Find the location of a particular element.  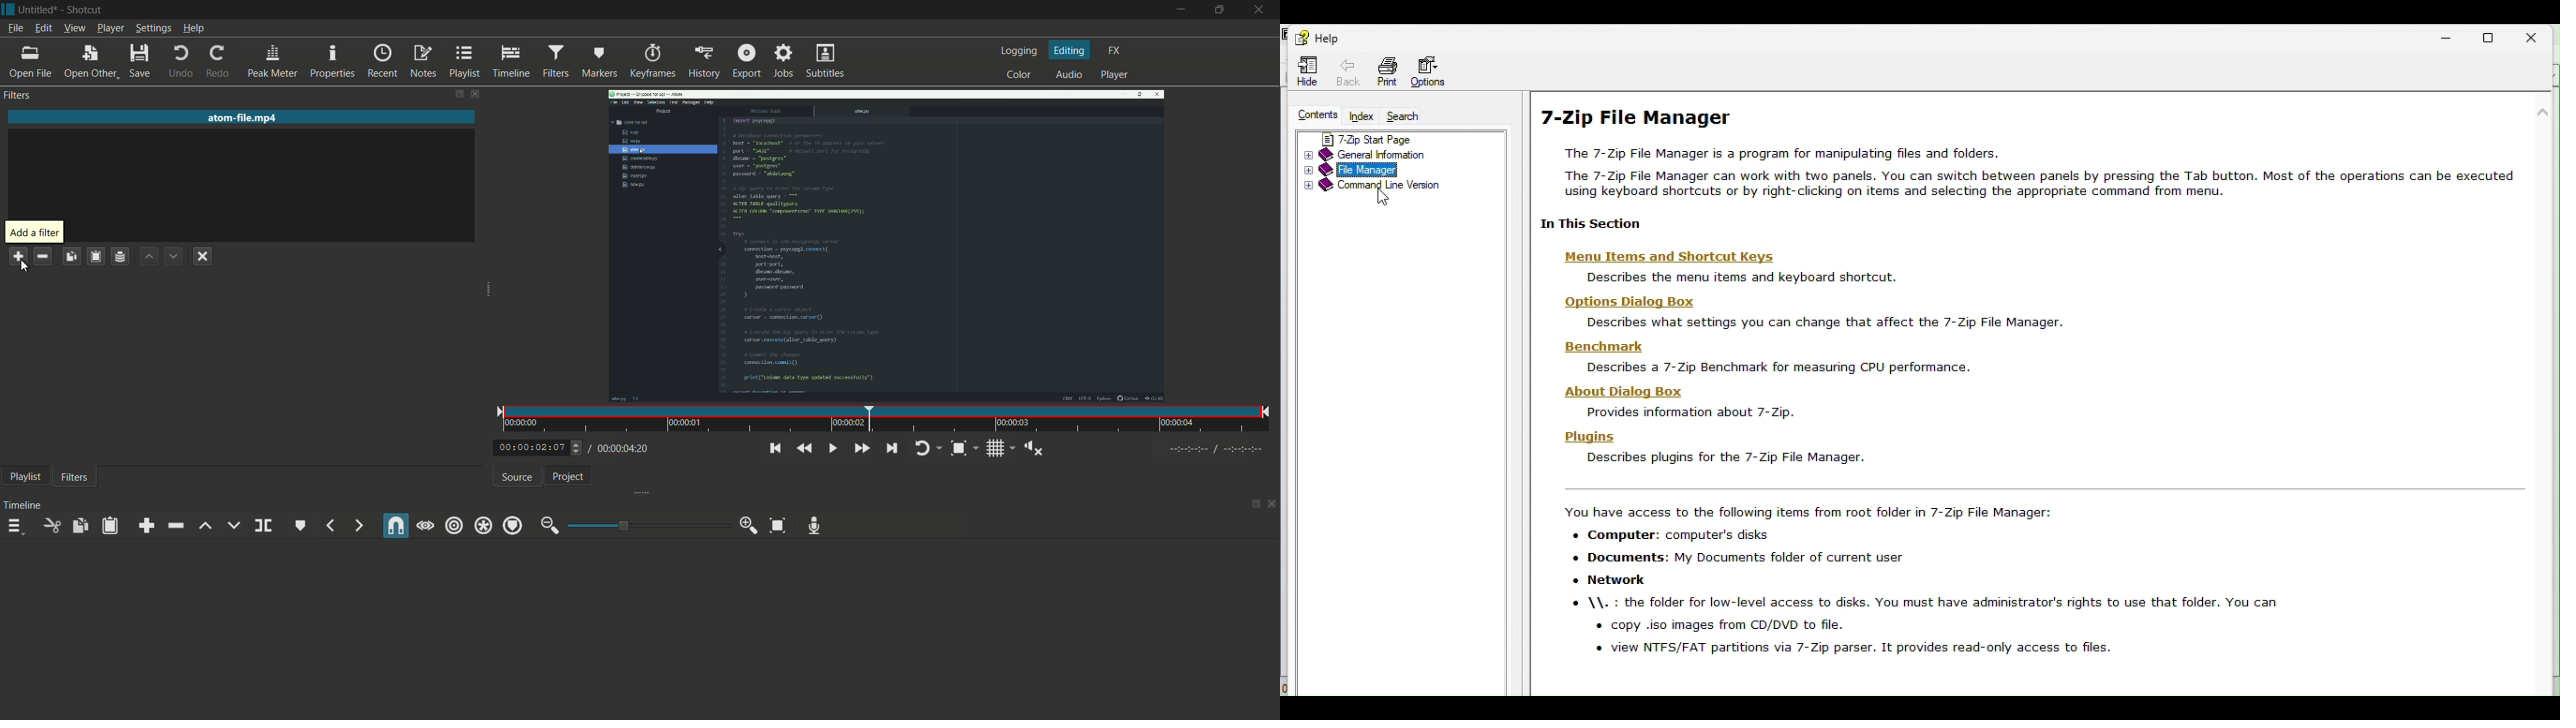

File manager is located at coordinates (1380, 170).